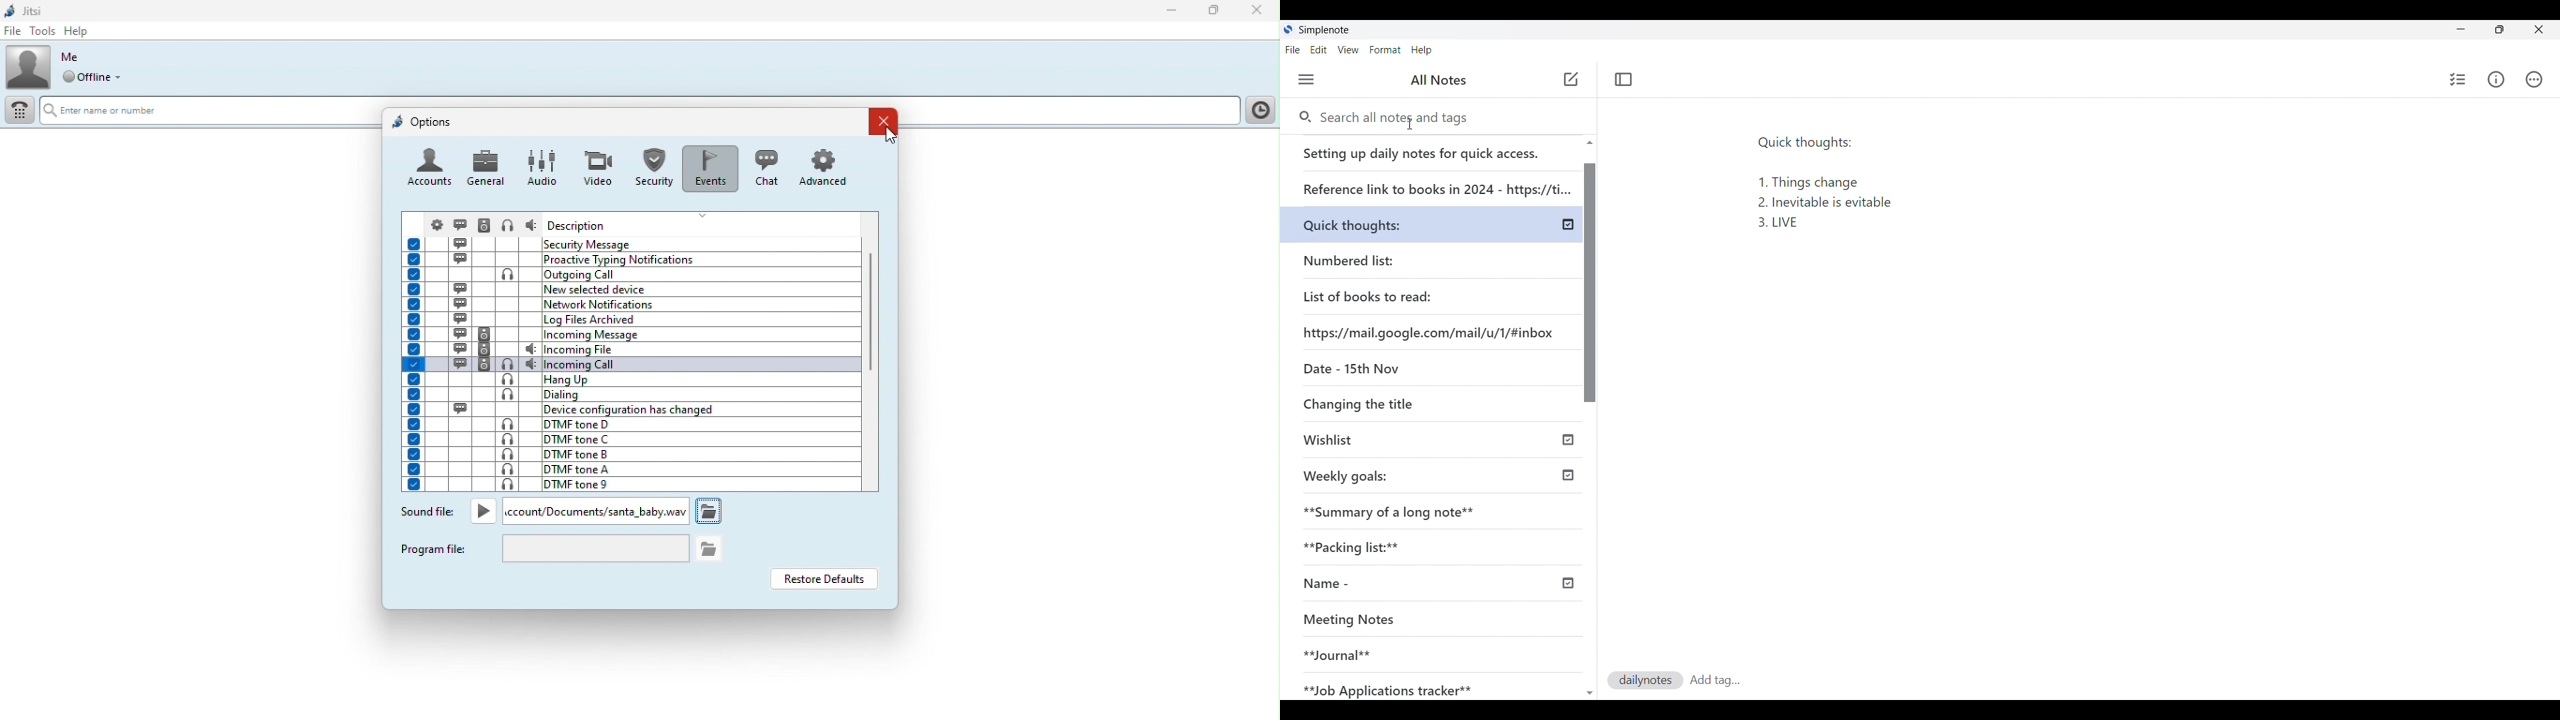 The width and height of the screenshot is (2576, 728). I want to click on dialing , so click(628, 396).